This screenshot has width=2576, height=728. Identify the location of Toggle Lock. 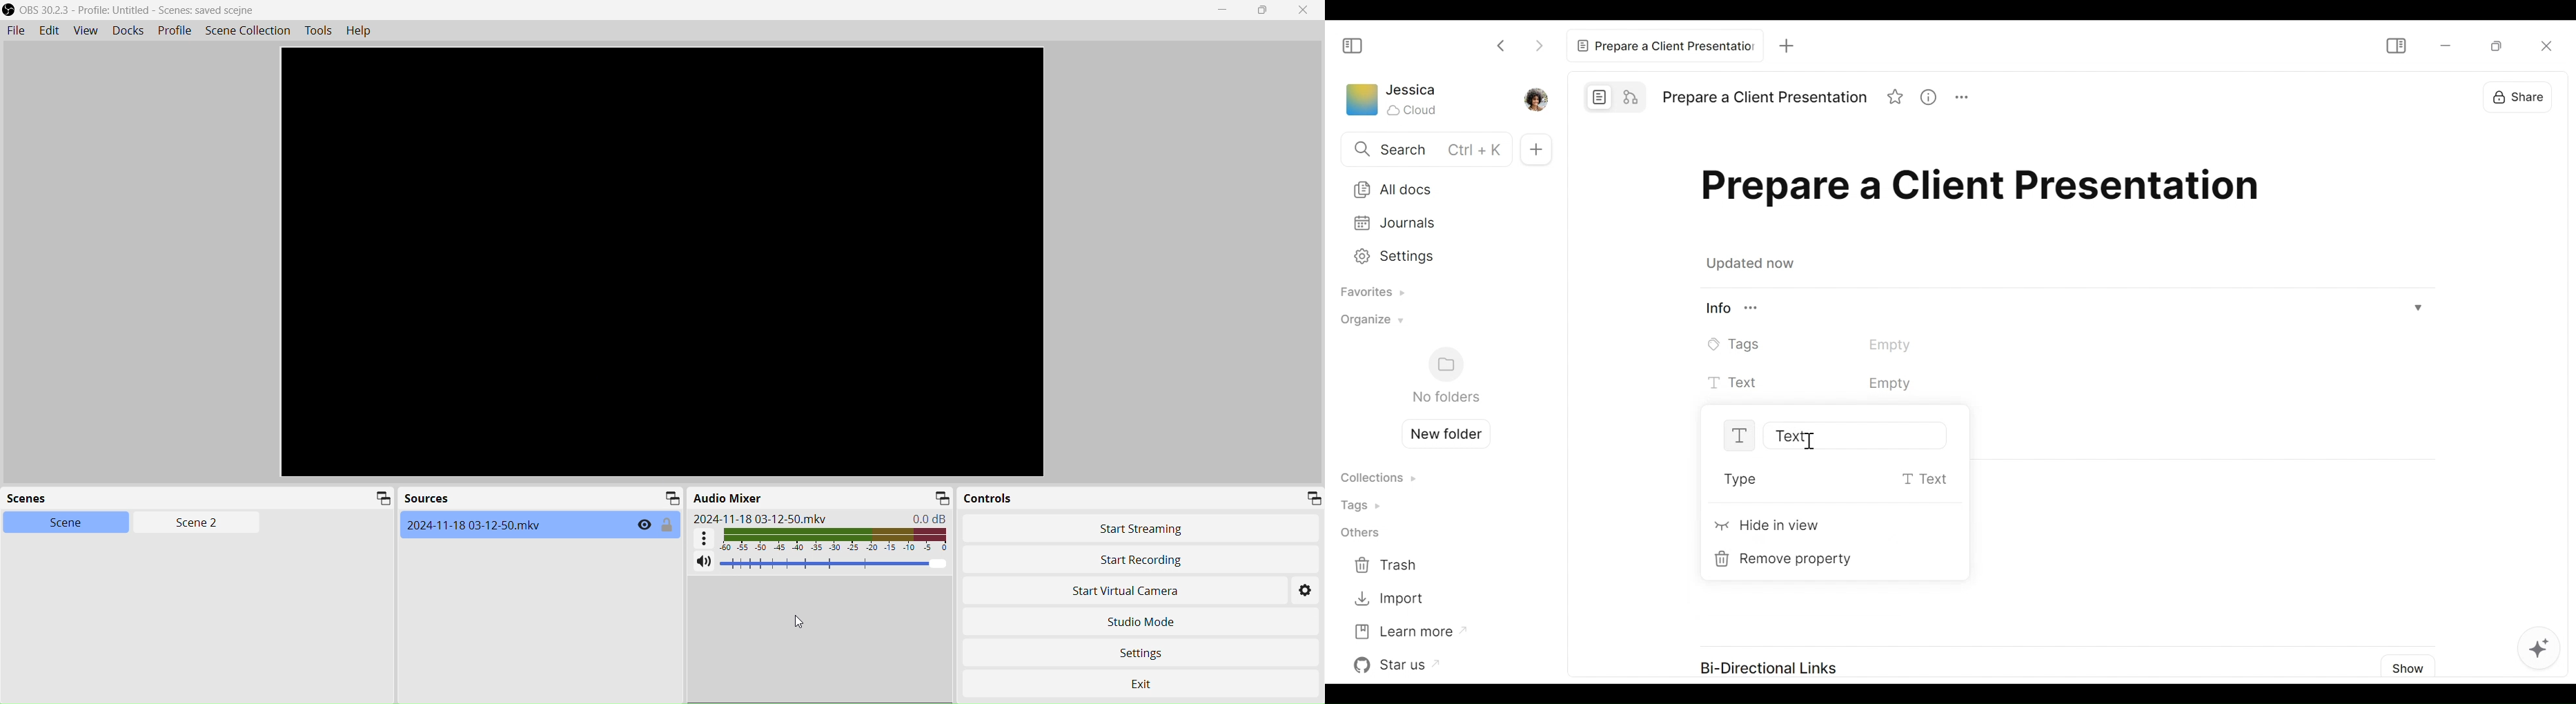
(668, 525).